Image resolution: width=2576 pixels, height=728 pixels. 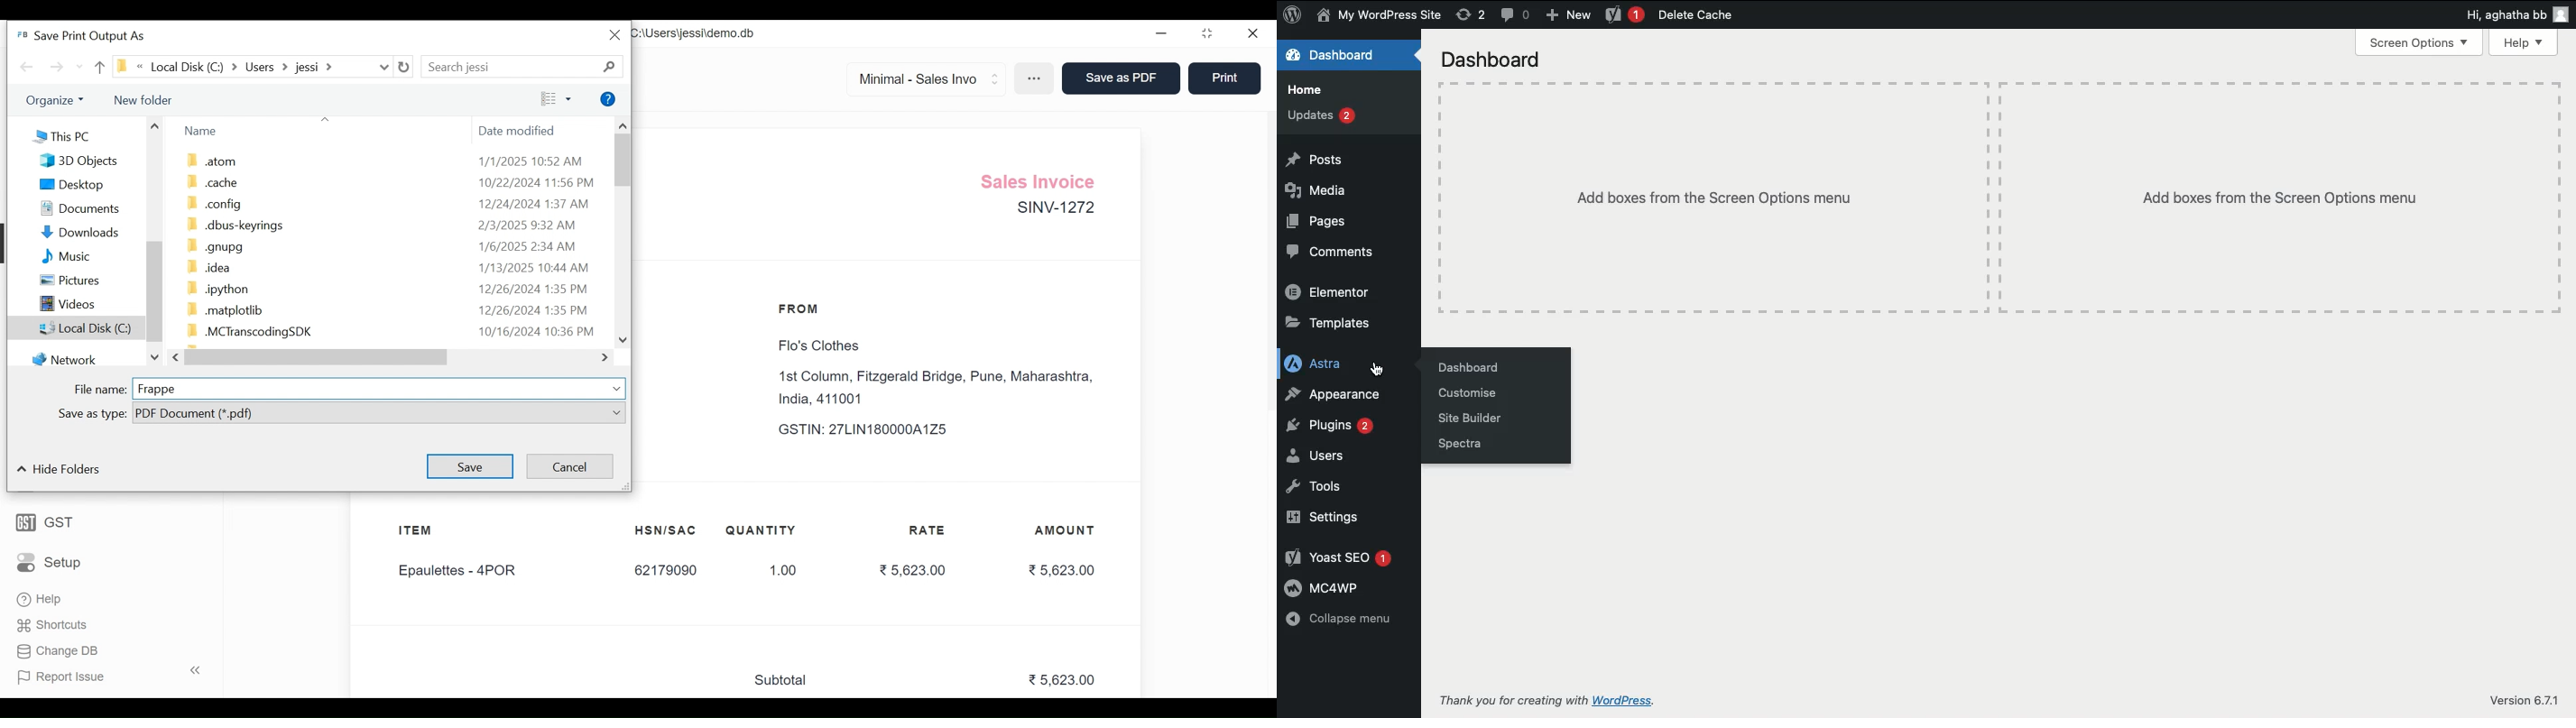 I want to click on Refresh, so click(x=405, y=68).